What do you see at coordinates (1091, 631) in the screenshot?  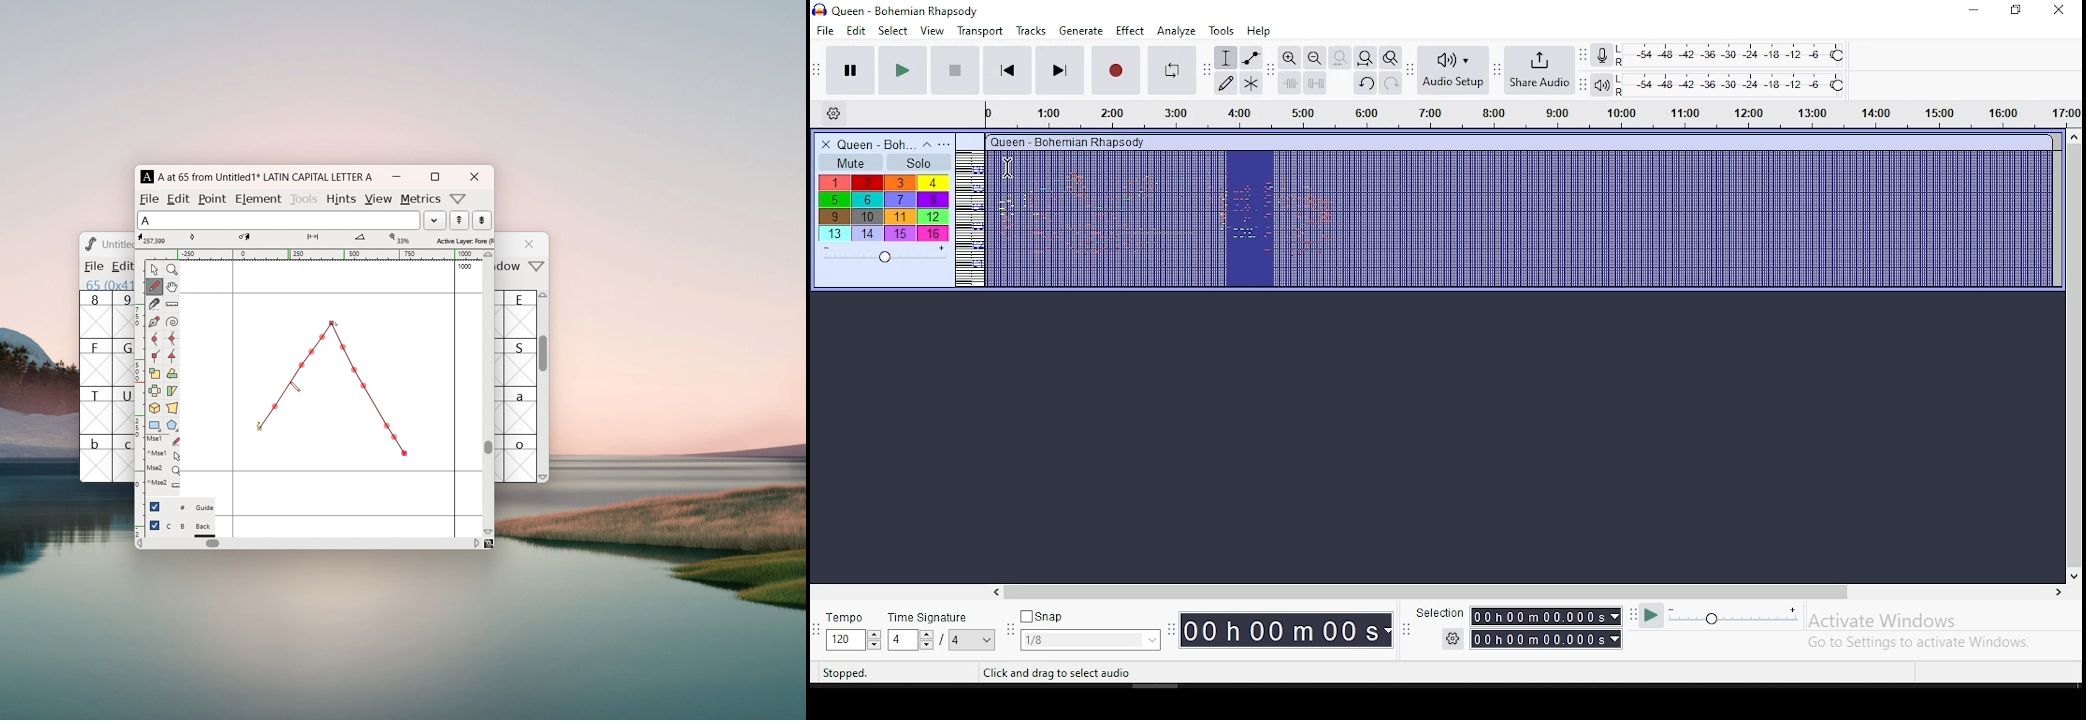 I see `snap` at bounding box center [1091, 631].